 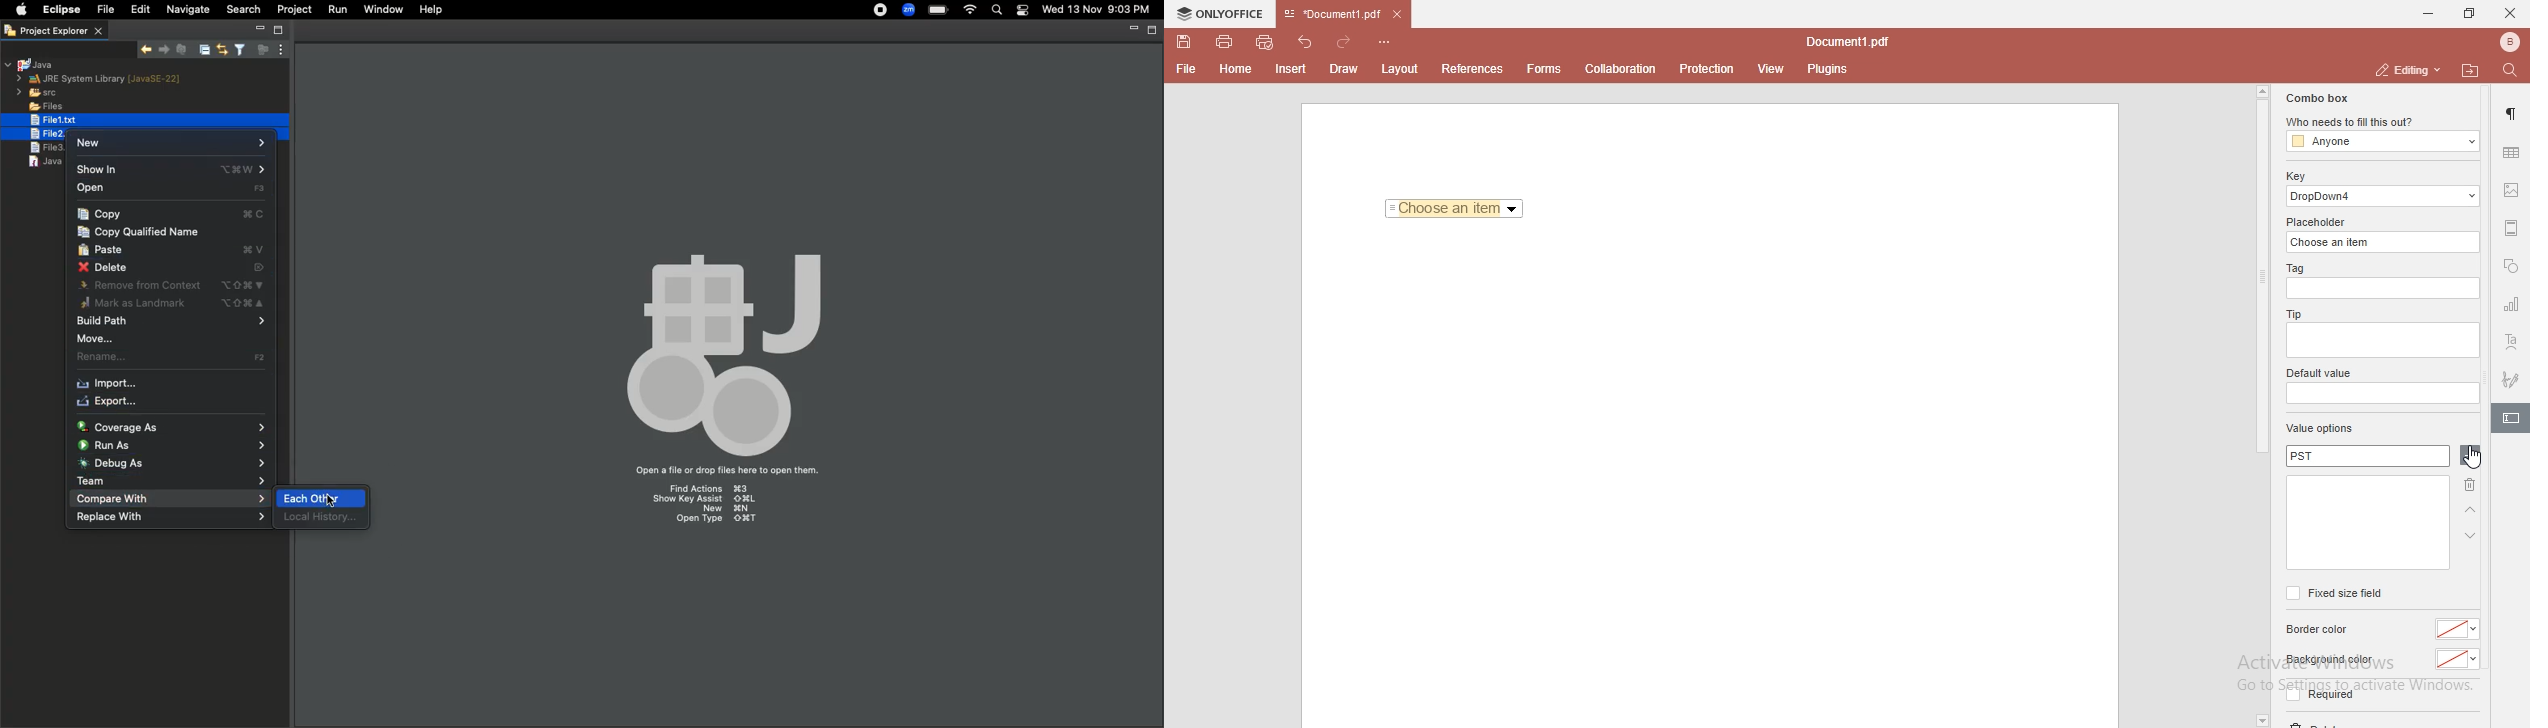 I want to click on Open type, so click(x=711, y=522).